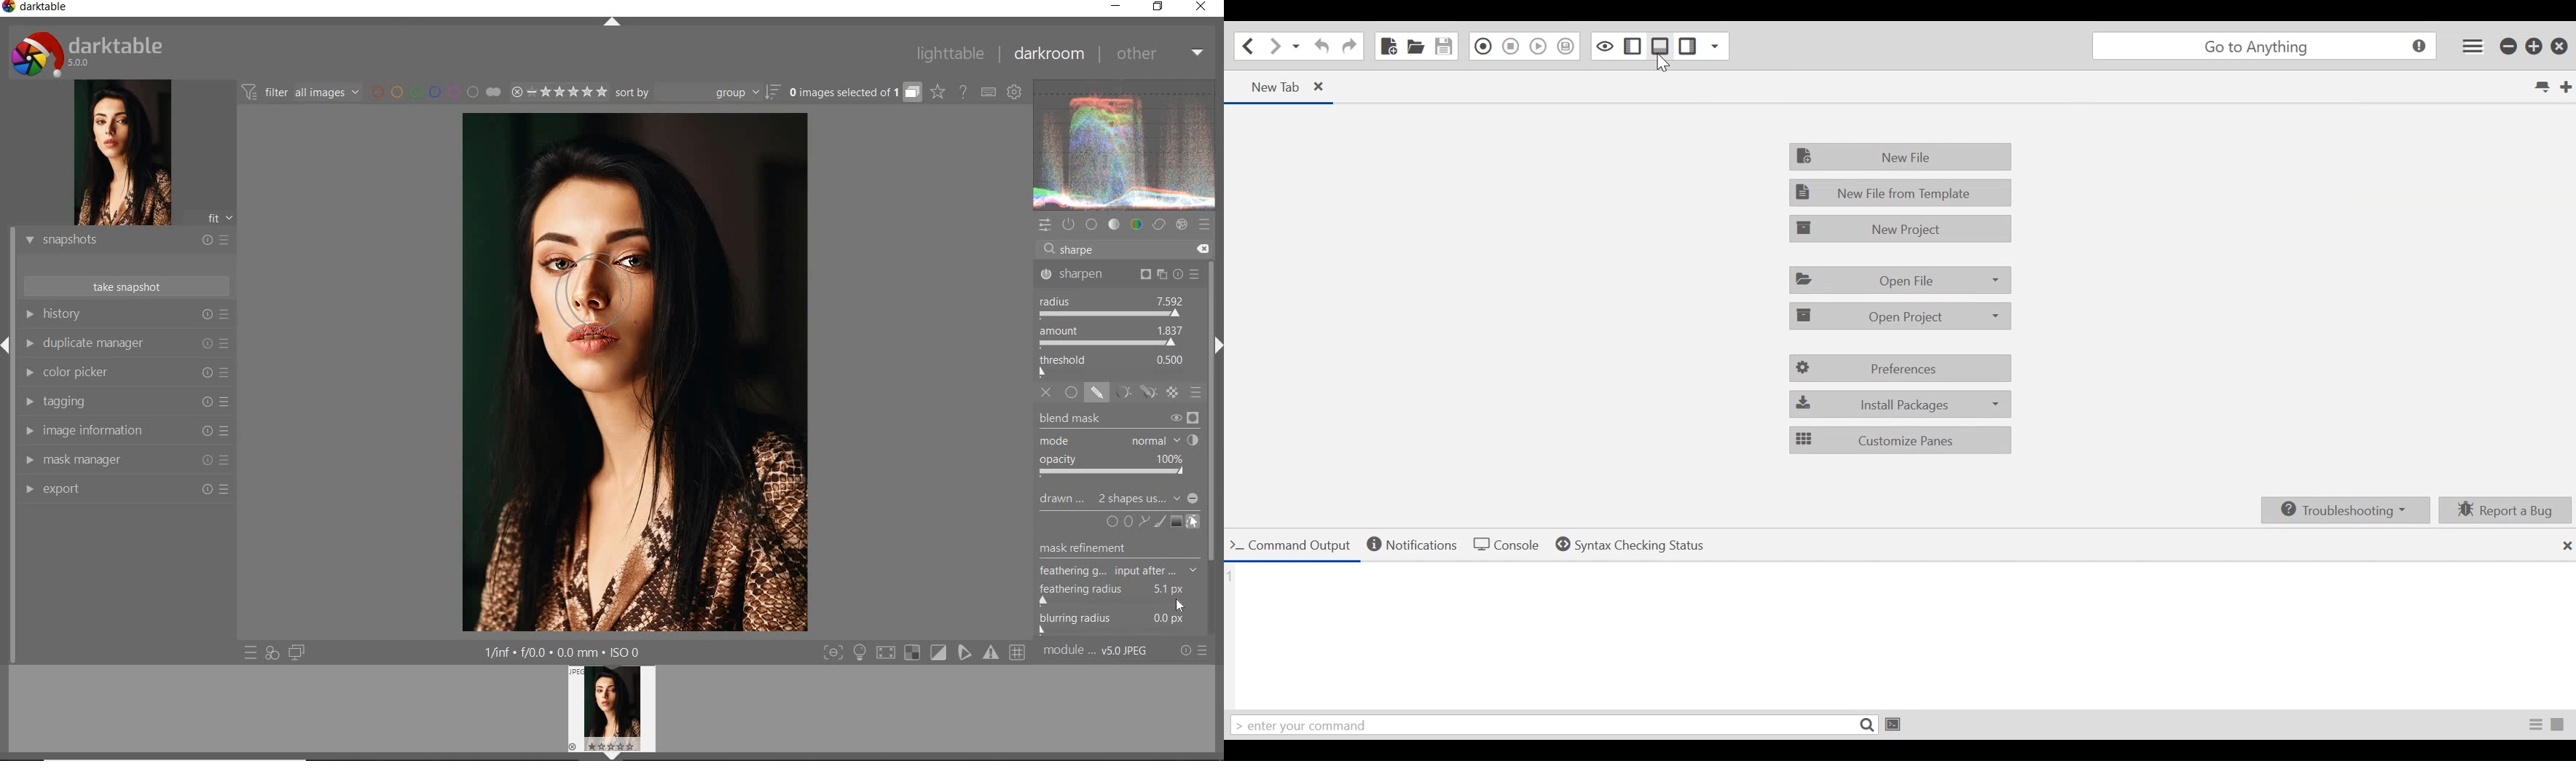 This screenshot has height=784, width=2576. Describe the element at coordinates (1082, 249) in the screenshot. I see `INPUT VALUE` at that location.